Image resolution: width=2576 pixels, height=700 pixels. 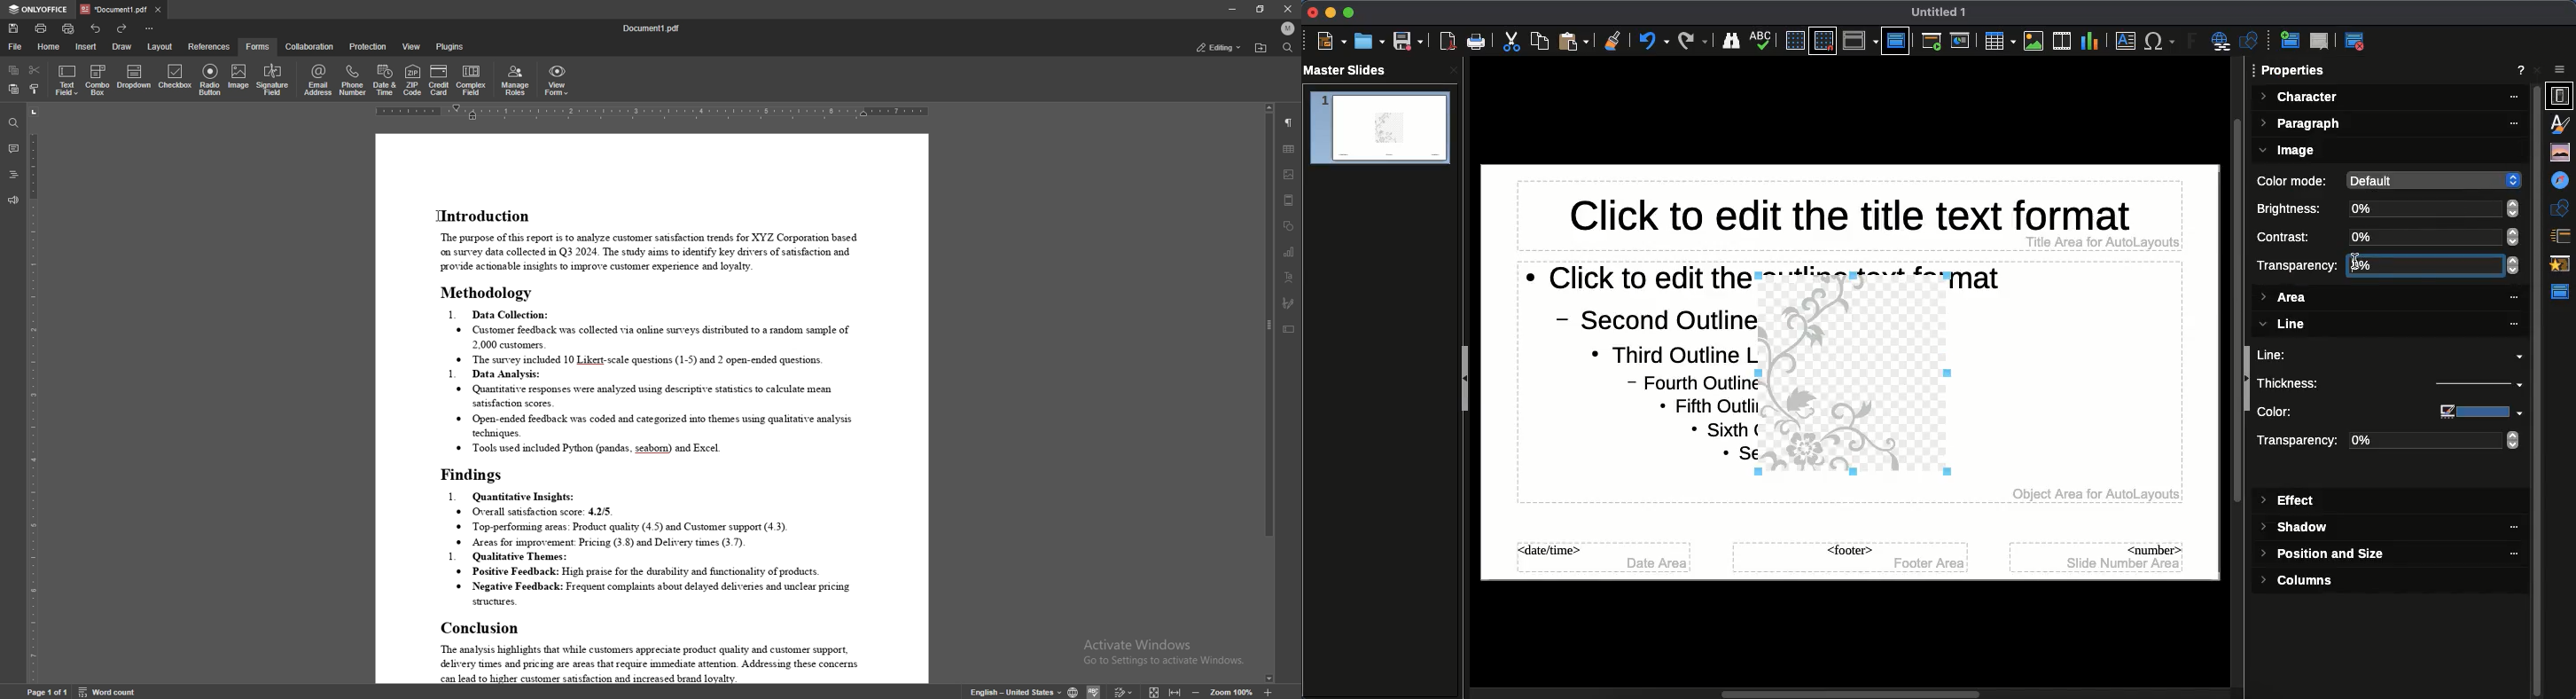 I want to click on Properties, so click(x=2559, y=96).